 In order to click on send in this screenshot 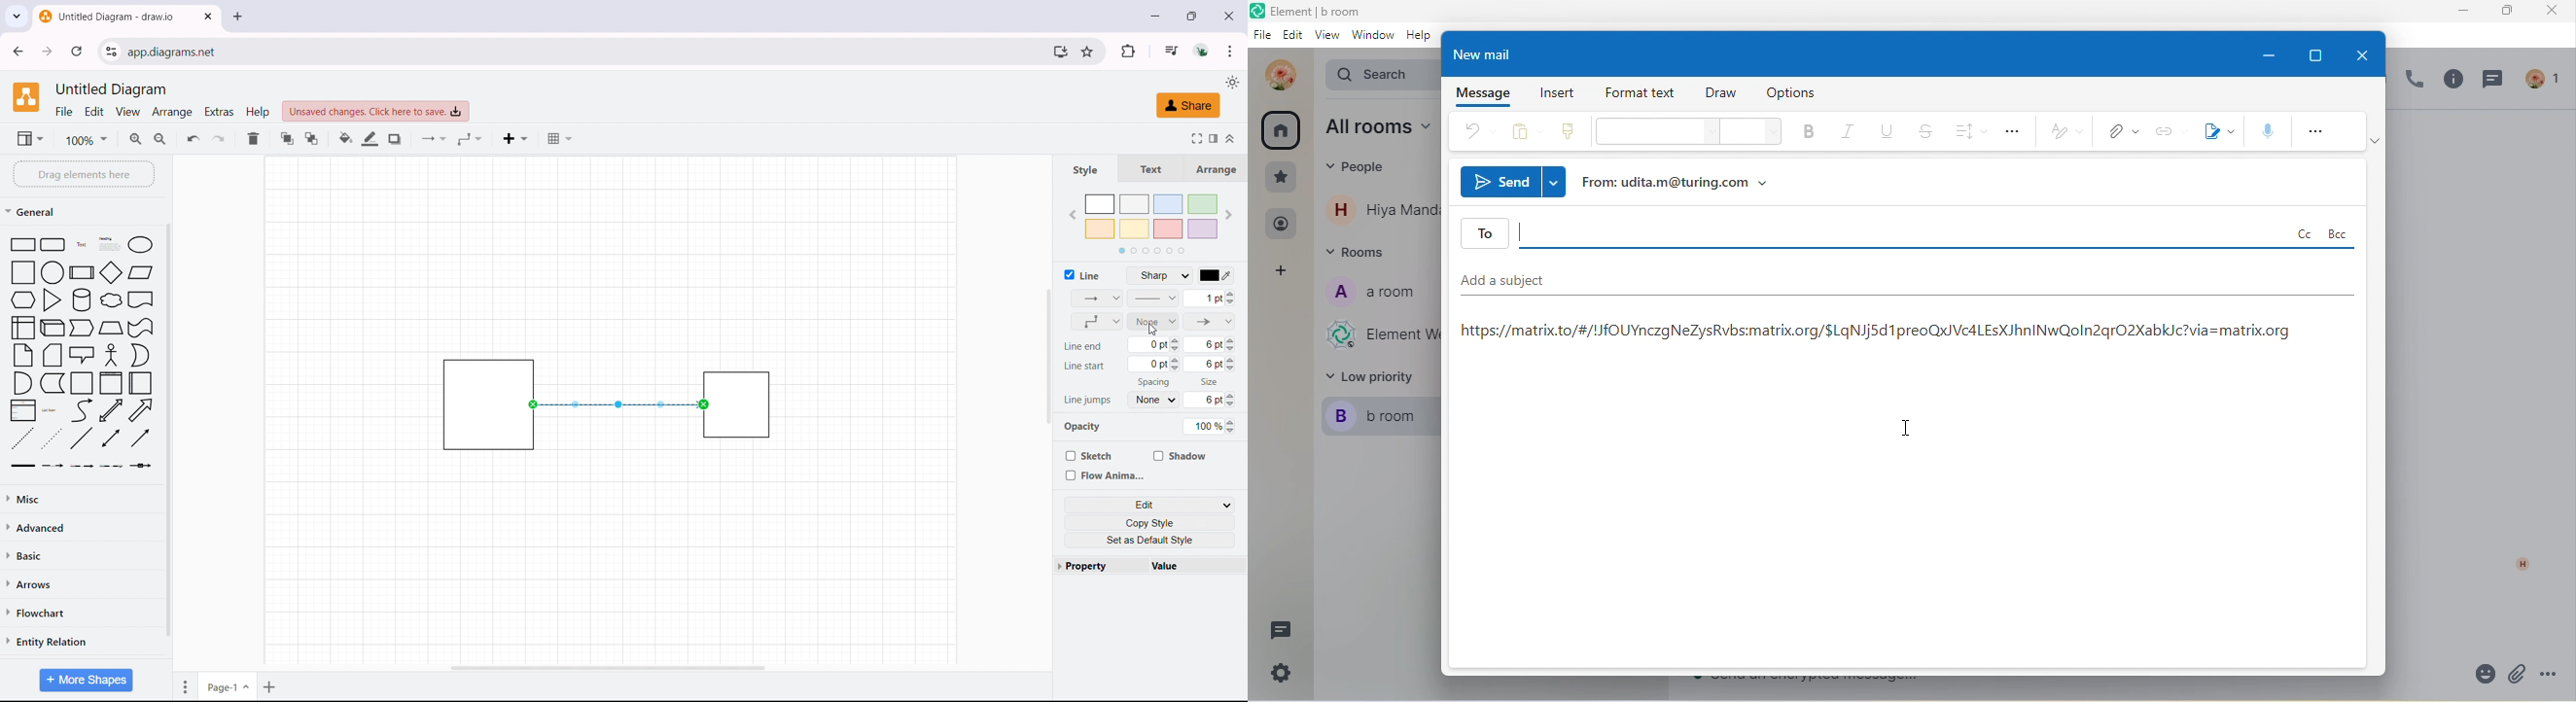, I will do `click(1515, 179)`.